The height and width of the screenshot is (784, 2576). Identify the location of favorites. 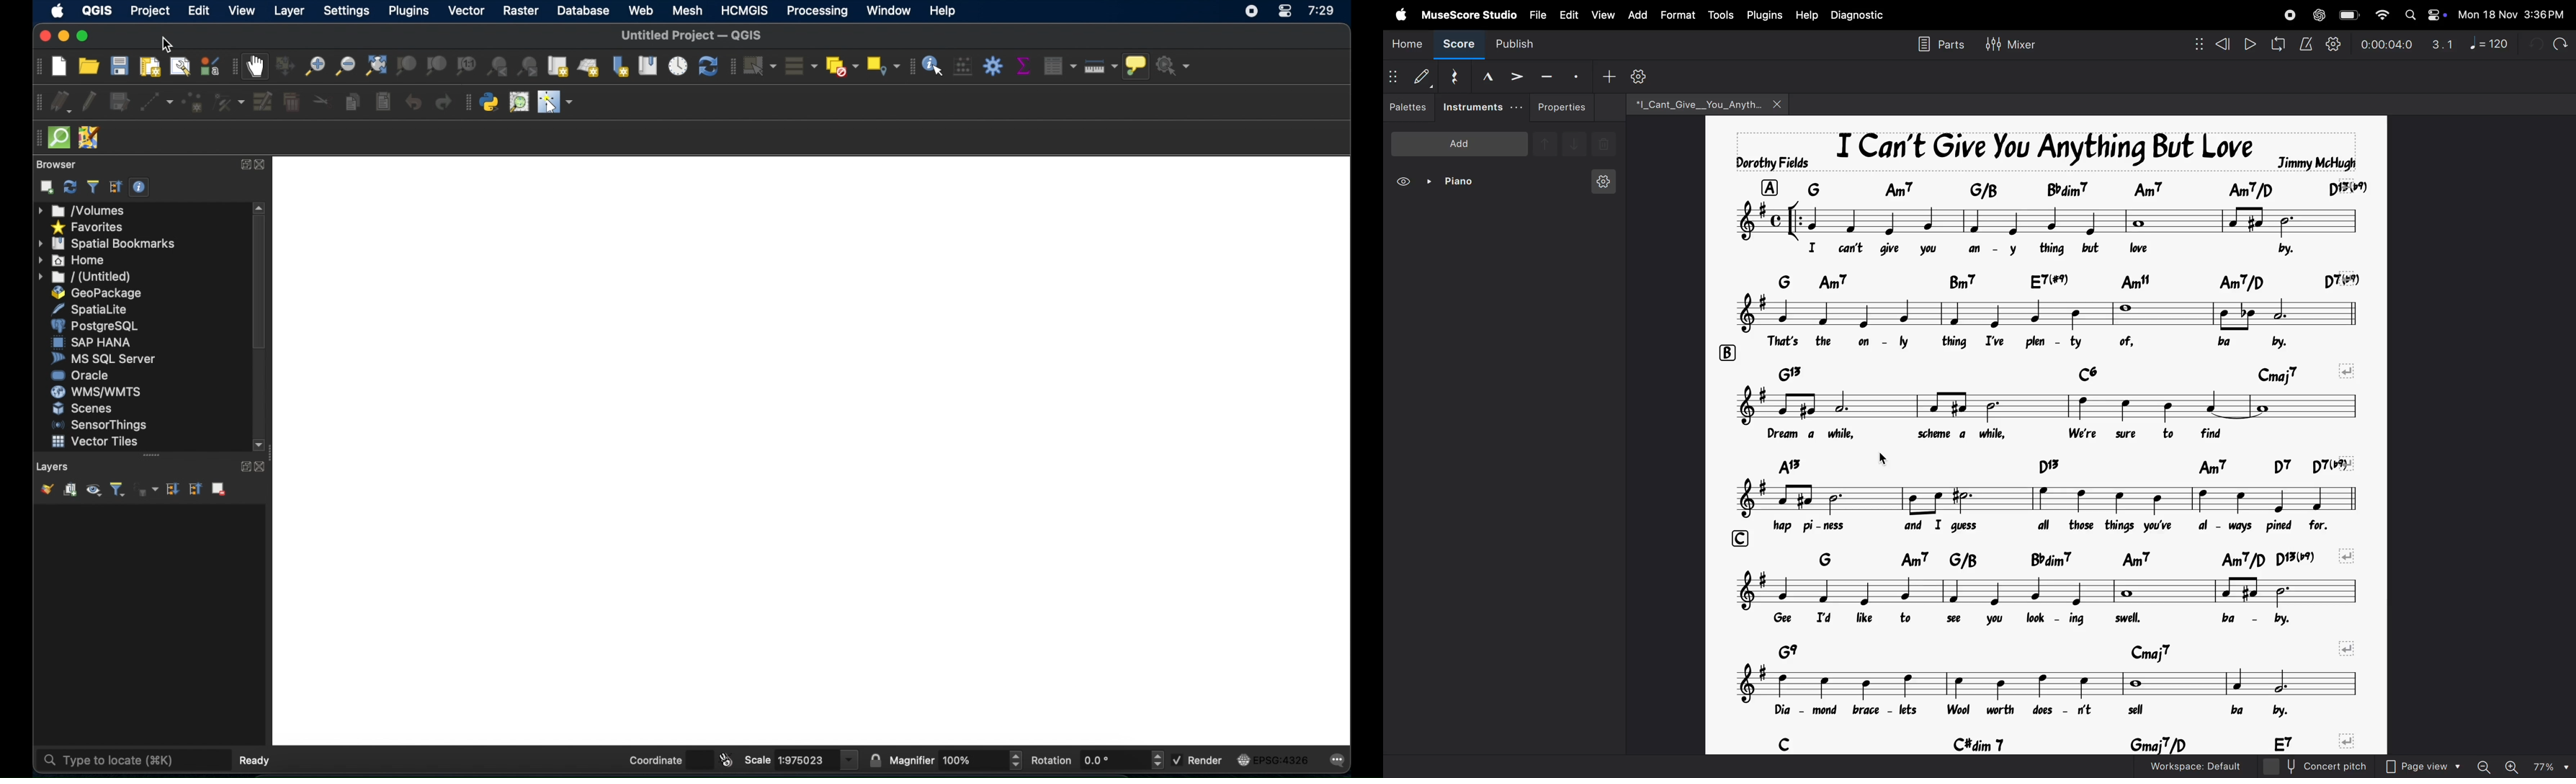
(89, 227).